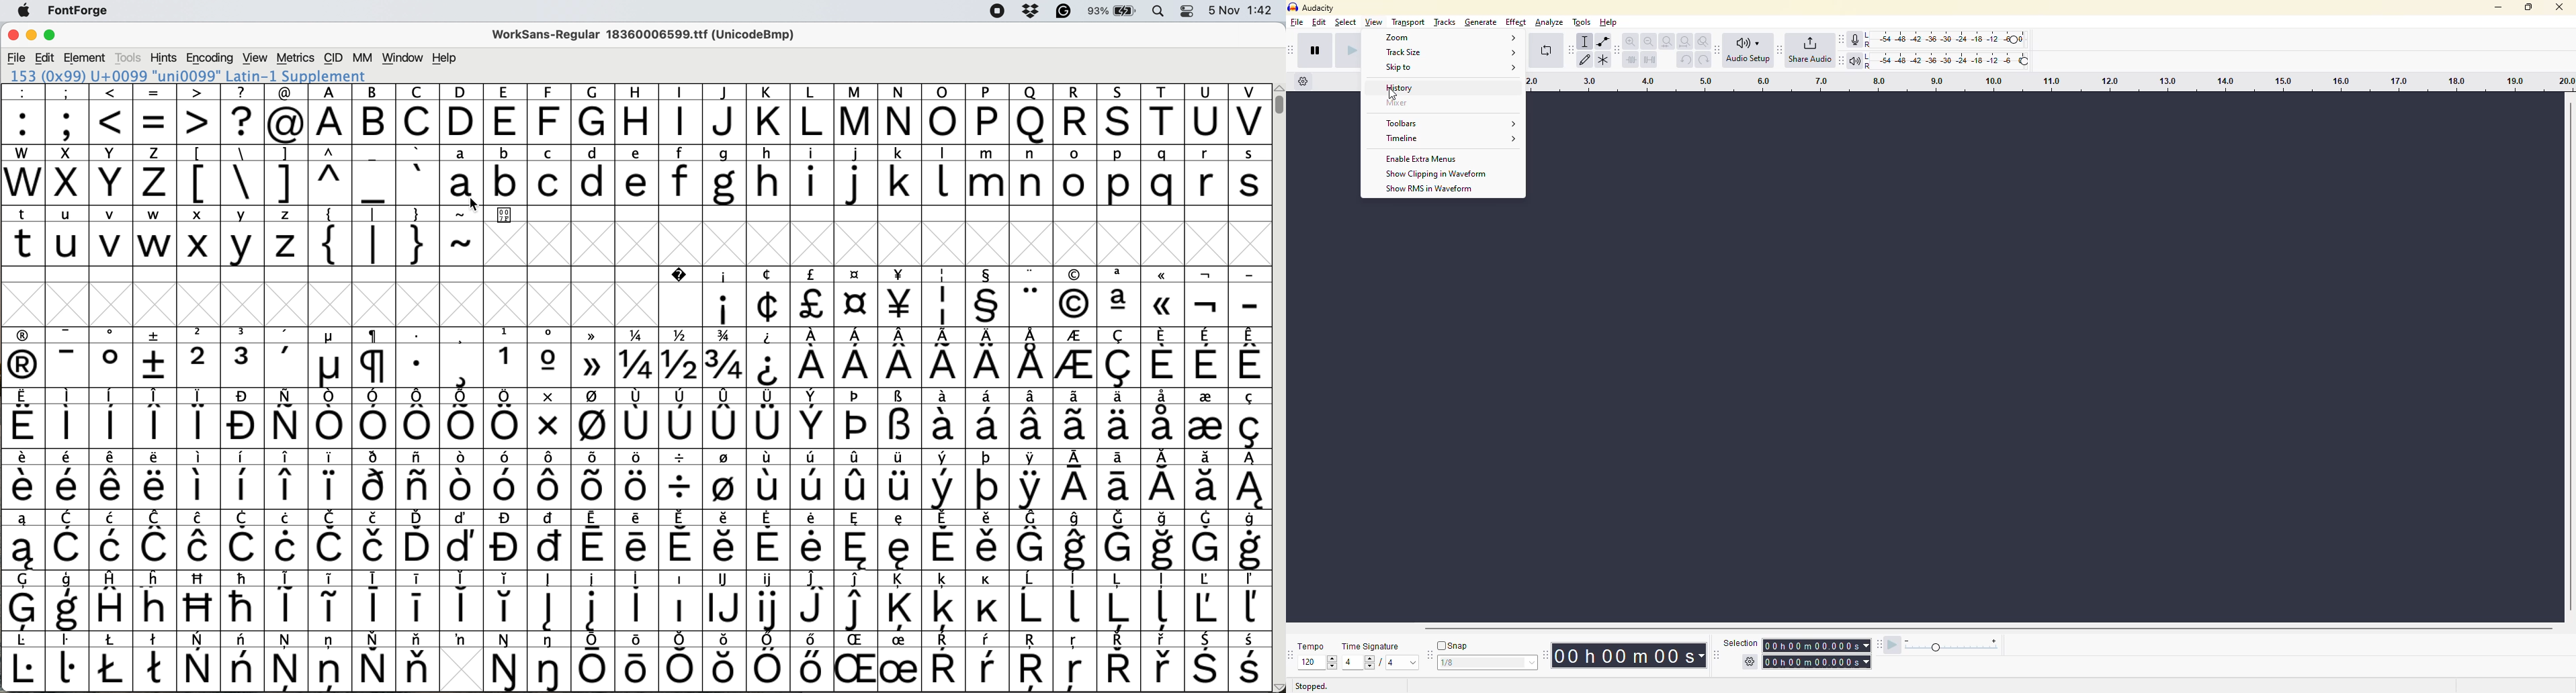  I want to click on symbol, so click(1250, 541).